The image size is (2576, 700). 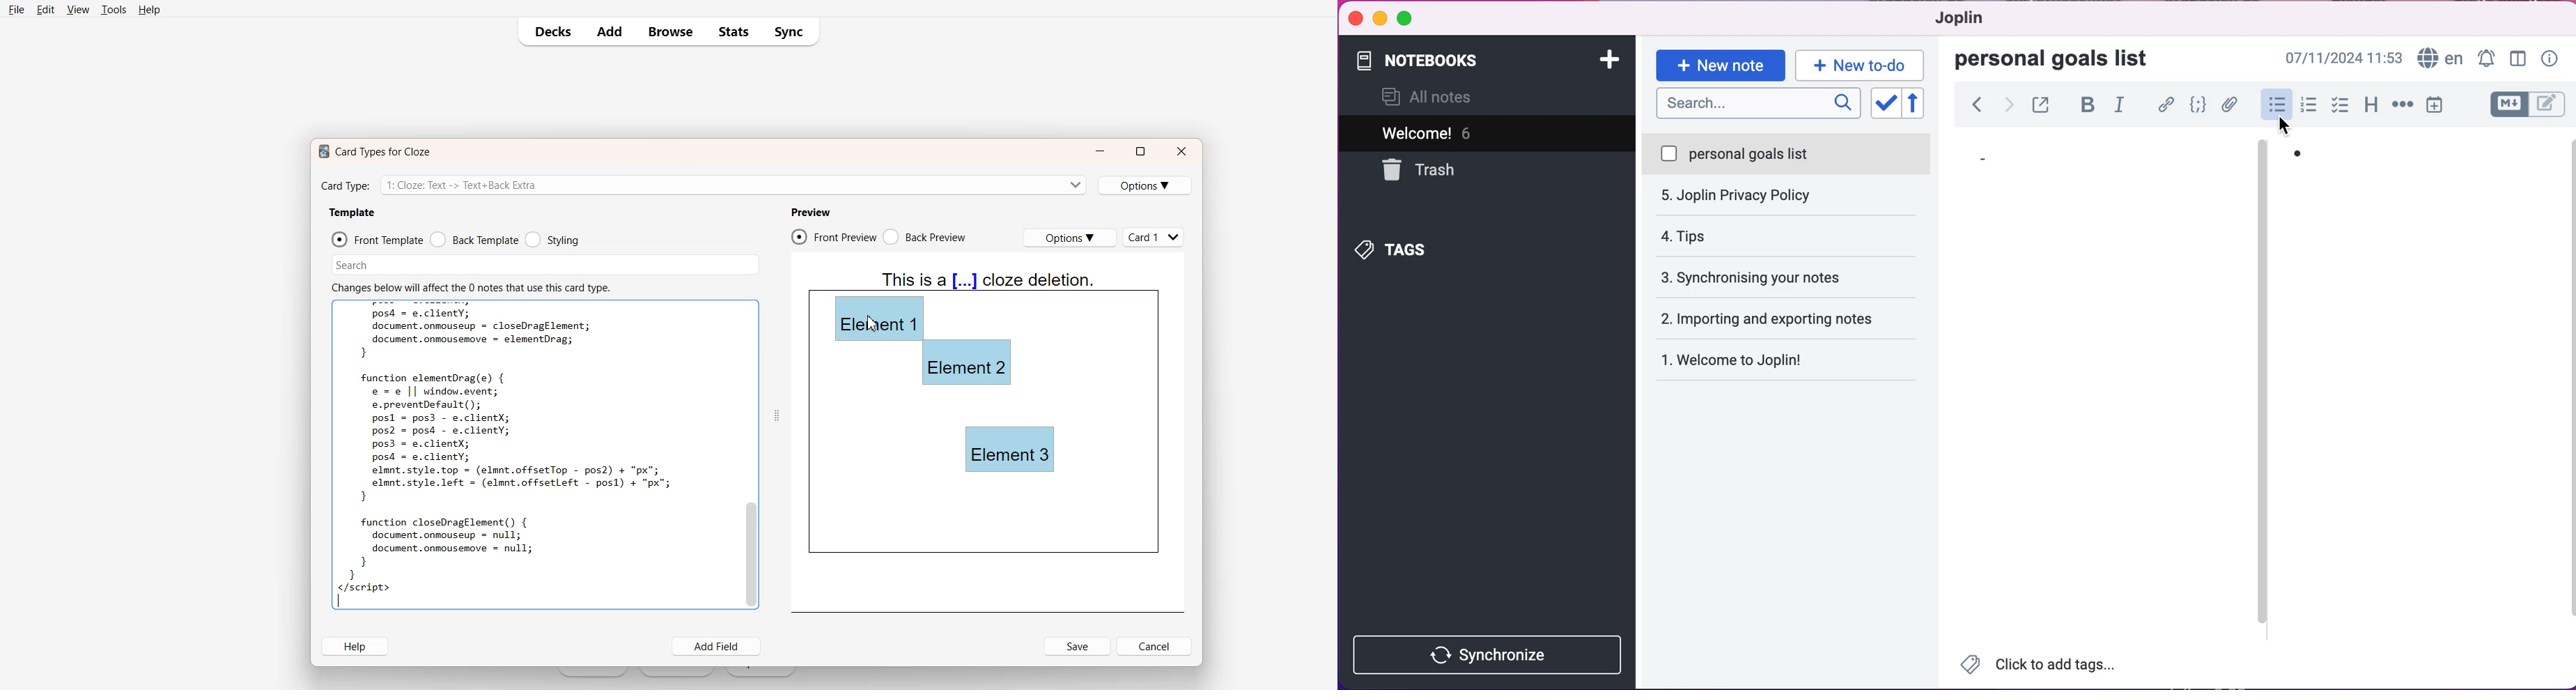 I want to click on Card Type, so click(x=703, y=184).